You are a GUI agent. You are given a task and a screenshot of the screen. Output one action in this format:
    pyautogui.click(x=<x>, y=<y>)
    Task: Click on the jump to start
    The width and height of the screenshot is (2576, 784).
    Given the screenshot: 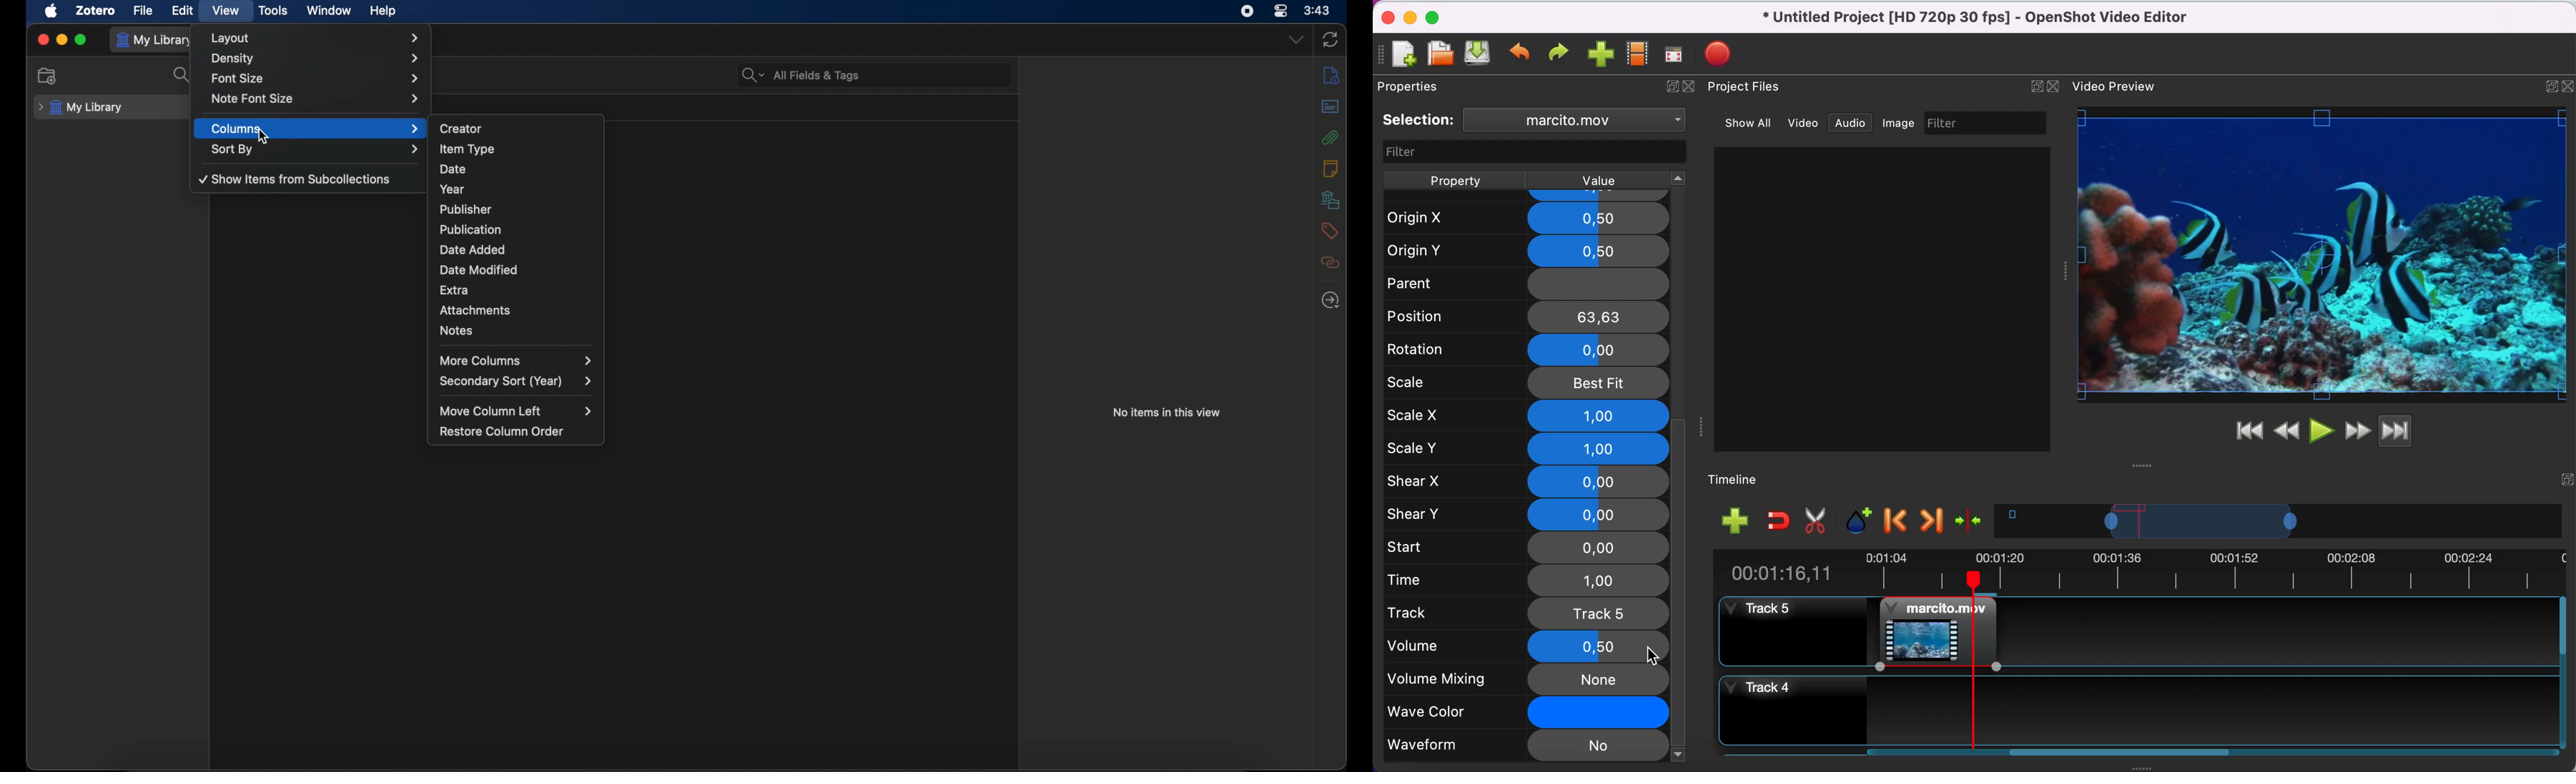 What is the action you would take?
    pyautogui.click(x=2249, y=432)
    